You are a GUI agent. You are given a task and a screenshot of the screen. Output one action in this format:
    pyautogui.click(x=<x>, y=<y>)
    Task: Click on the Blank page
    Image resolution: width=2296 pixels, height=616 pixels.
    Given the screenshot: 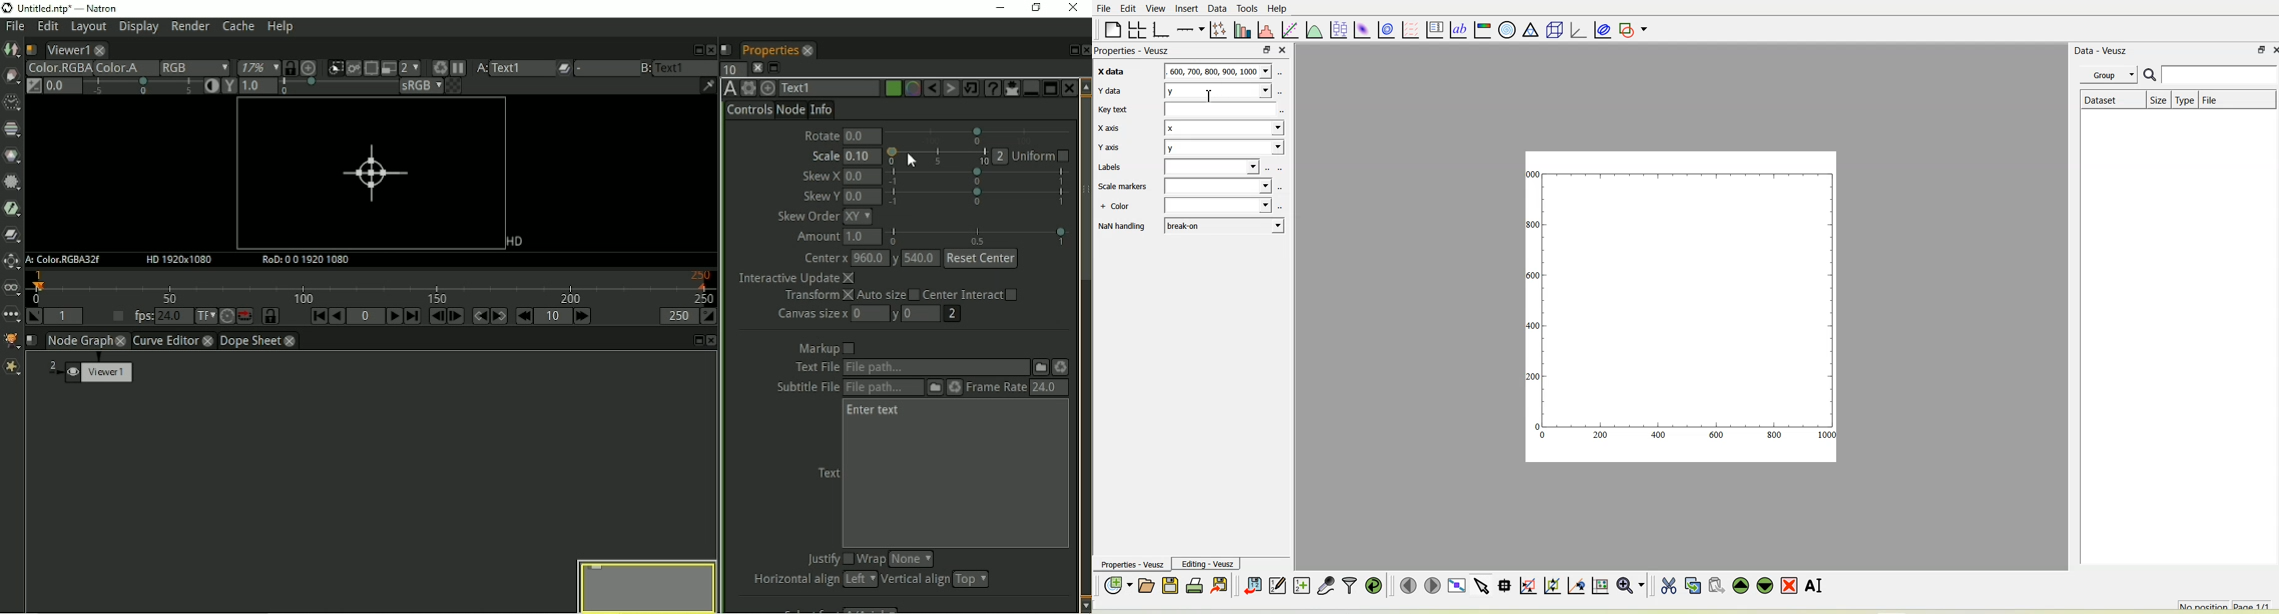 What is the action you would take?
    pyautogui.click(x=1113, y=30)
    